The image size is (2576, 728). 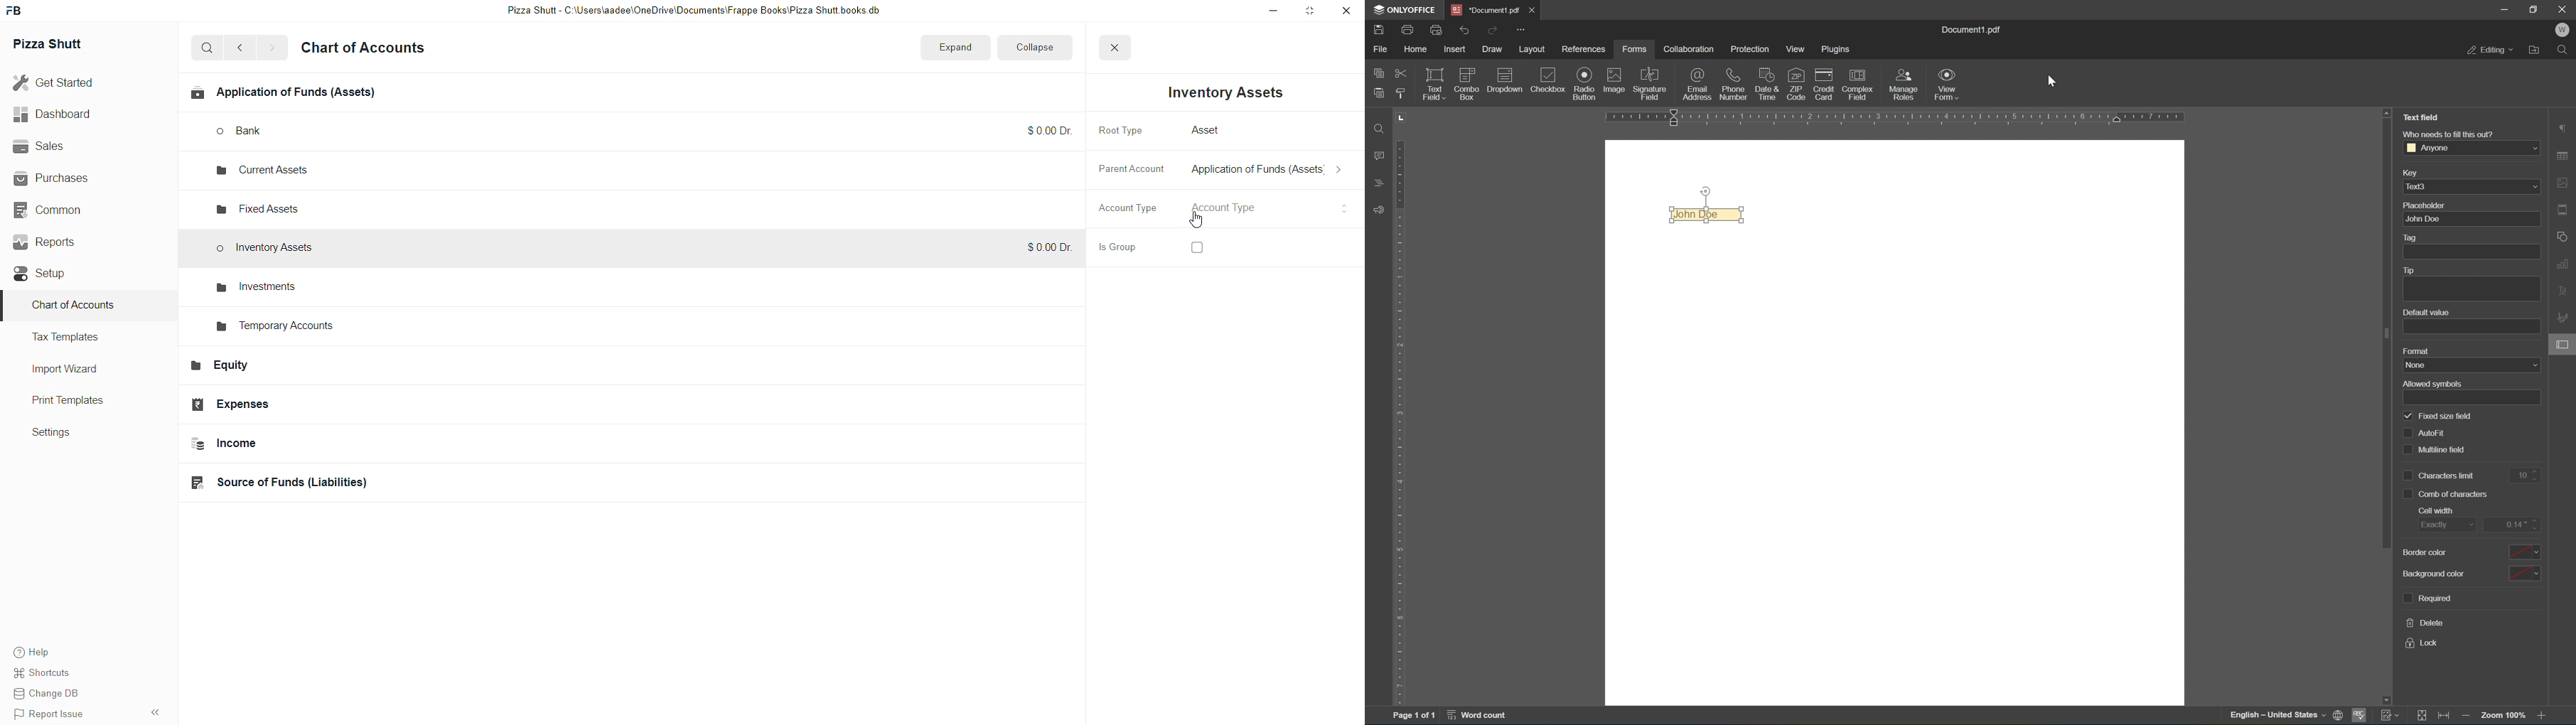 What do you see at coordinates (1465, 31) in the screenshot?
I see `undo` at bounding box center [1465, 31].